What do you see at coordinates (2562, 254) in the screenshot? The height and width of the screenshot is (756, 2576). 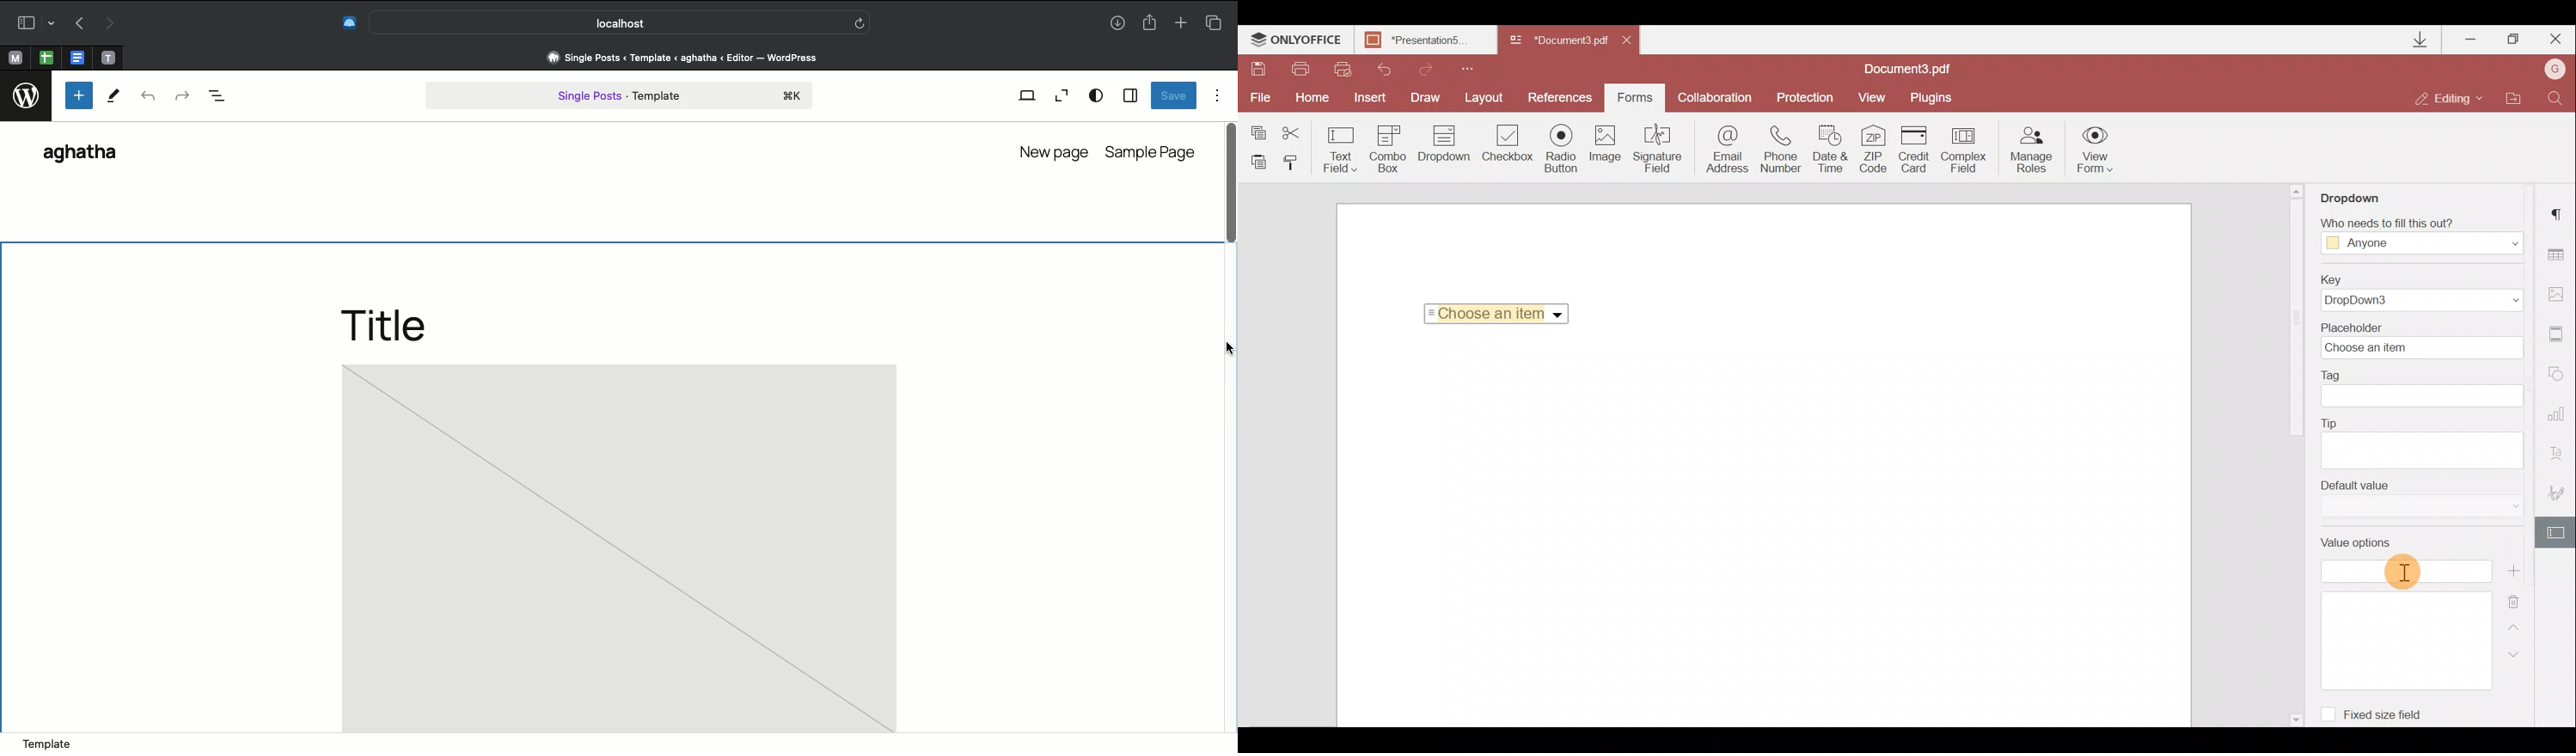 I see `Table settings` at bounding box center [2562, 254].